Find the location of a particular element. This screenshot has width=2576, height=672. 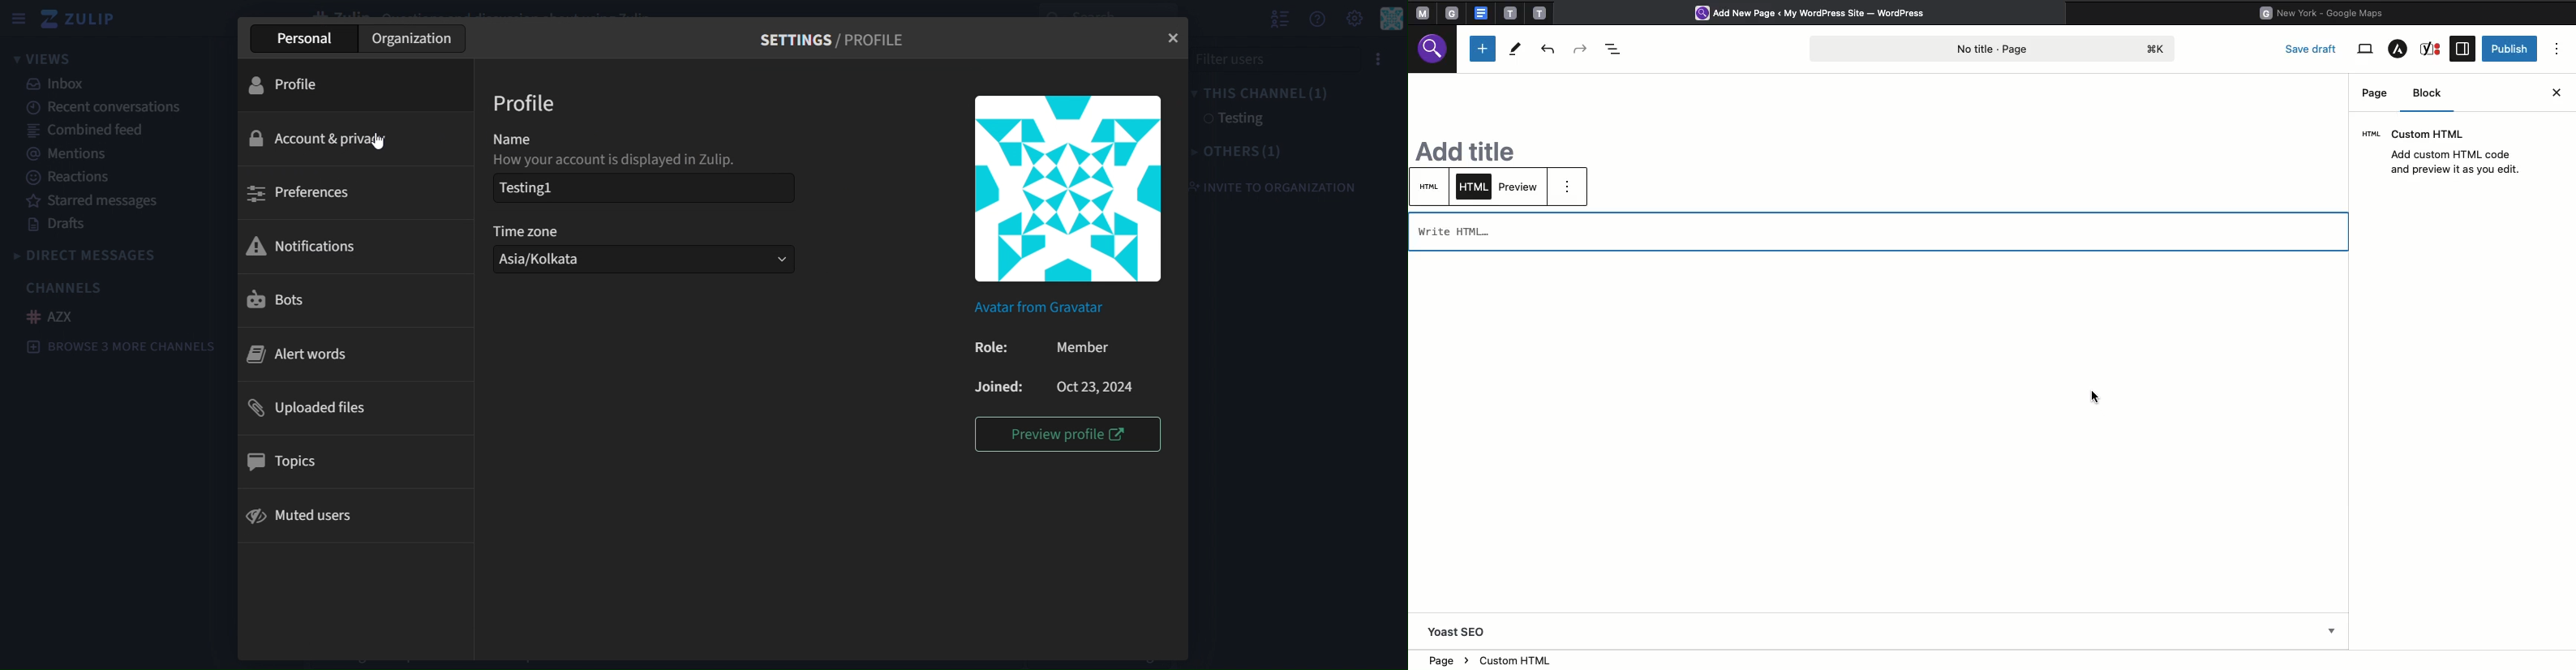

filter users is located at coordinates (1279, 59).